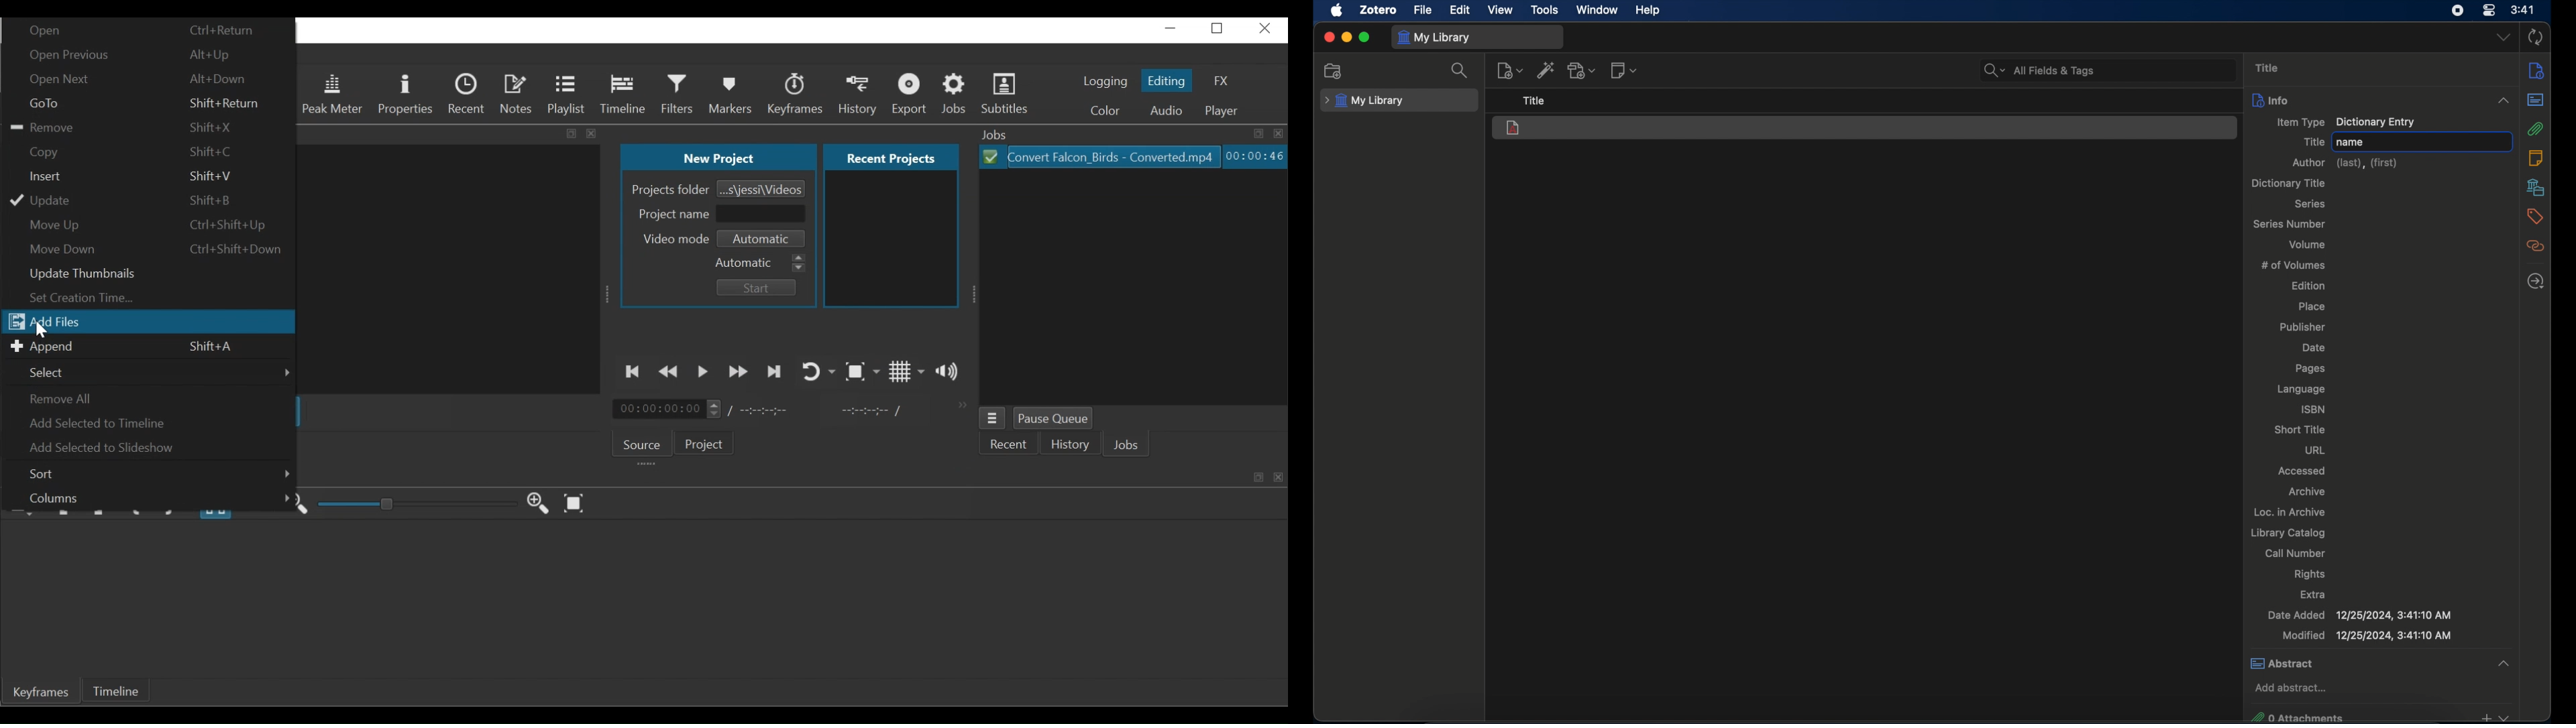  I want to click on Project, so click(707, 443).